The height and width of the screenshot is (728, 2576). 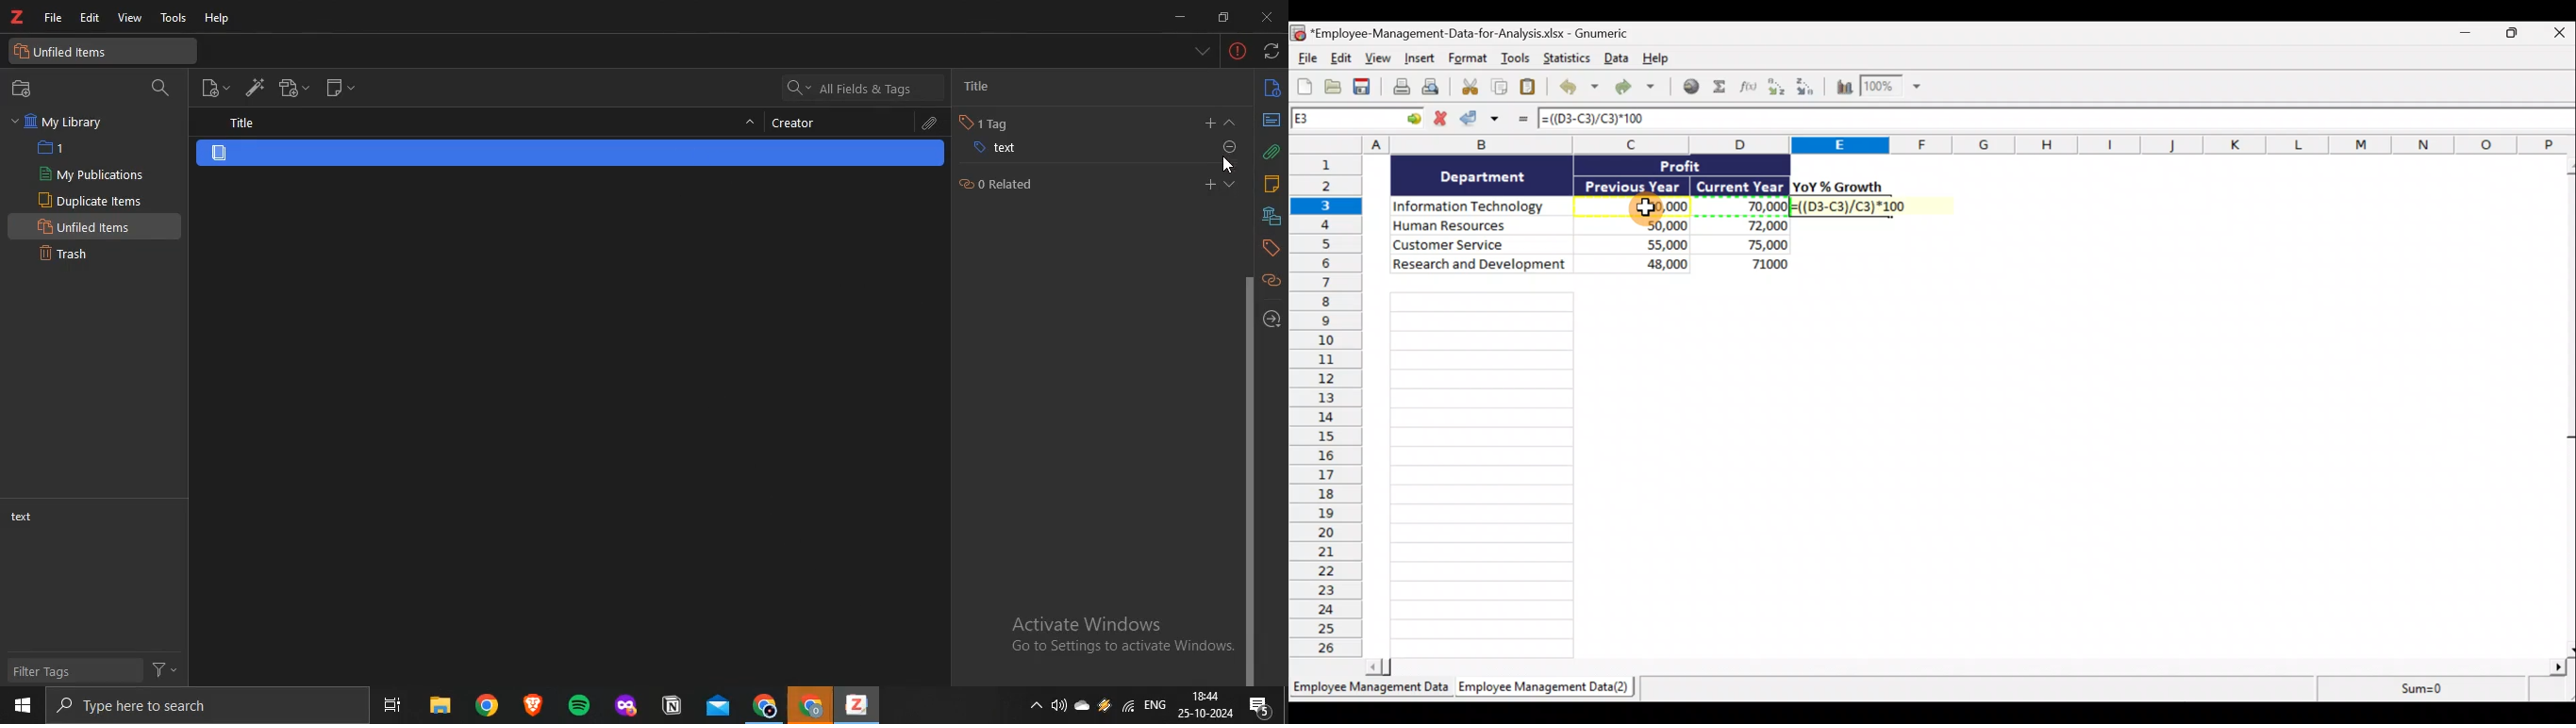 I want to click on mail, so click(x=714, y=705).